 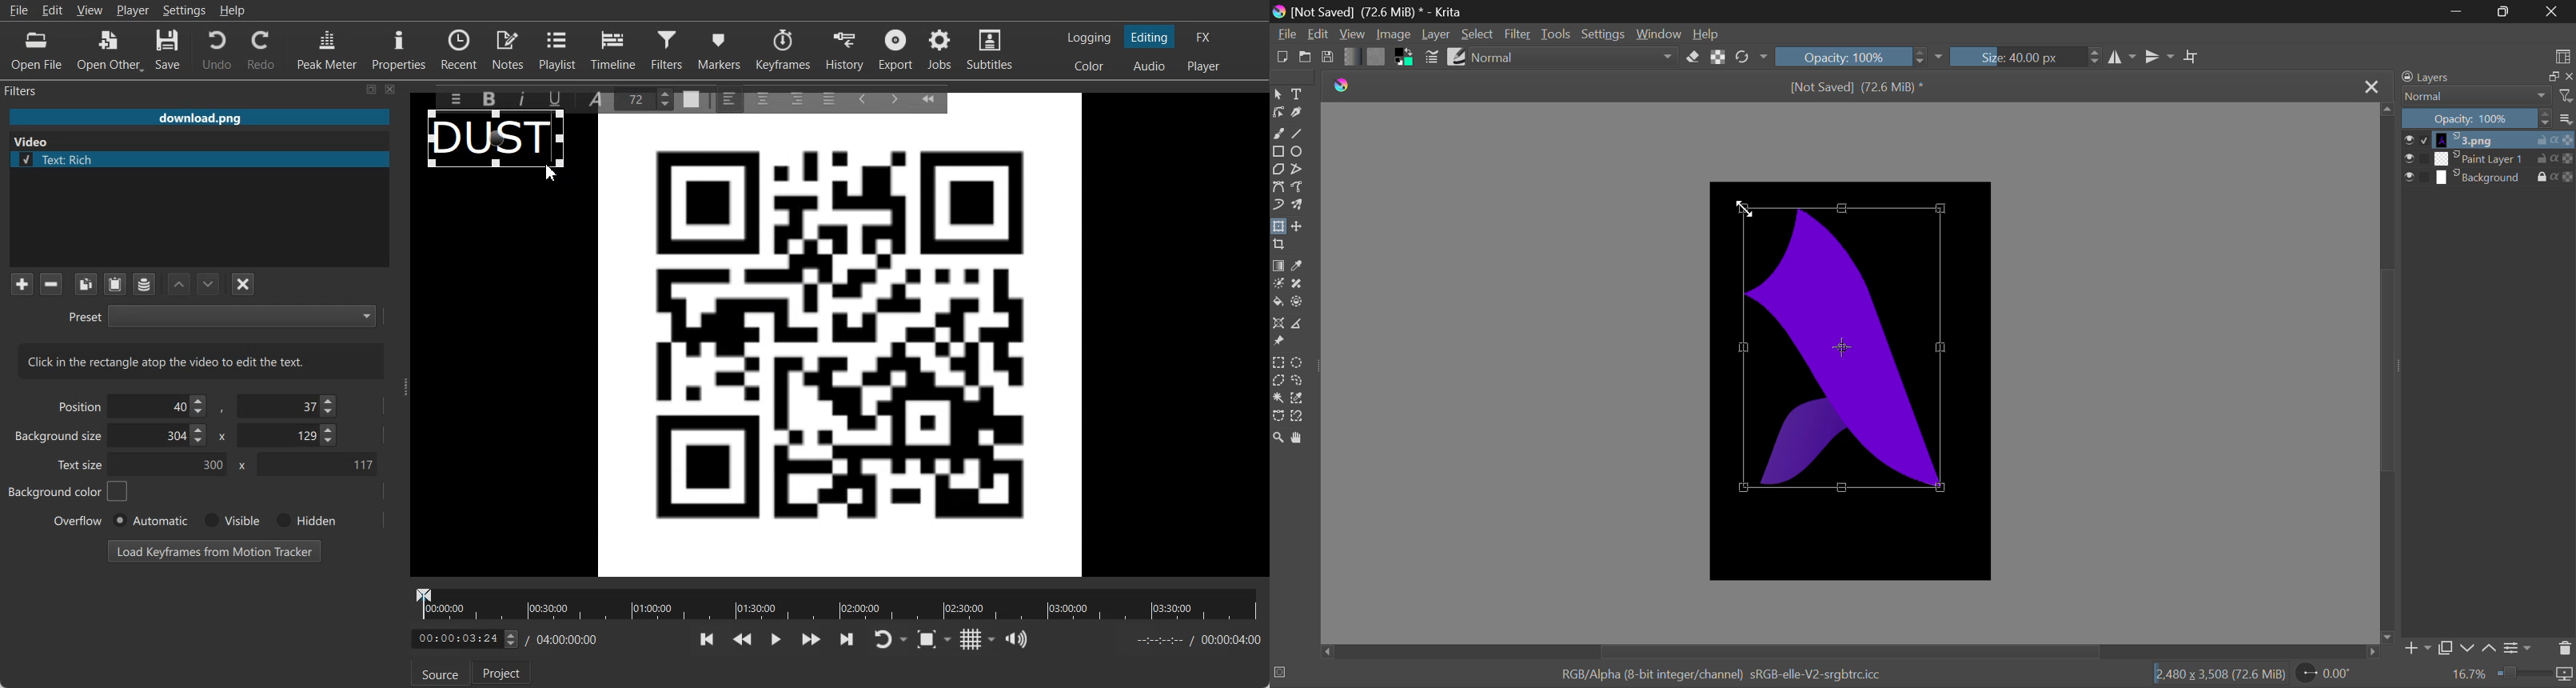 What do you see at coordinates (78, 520) in the screenshot?
I see `Overflow` at bounding box center [78, 520].